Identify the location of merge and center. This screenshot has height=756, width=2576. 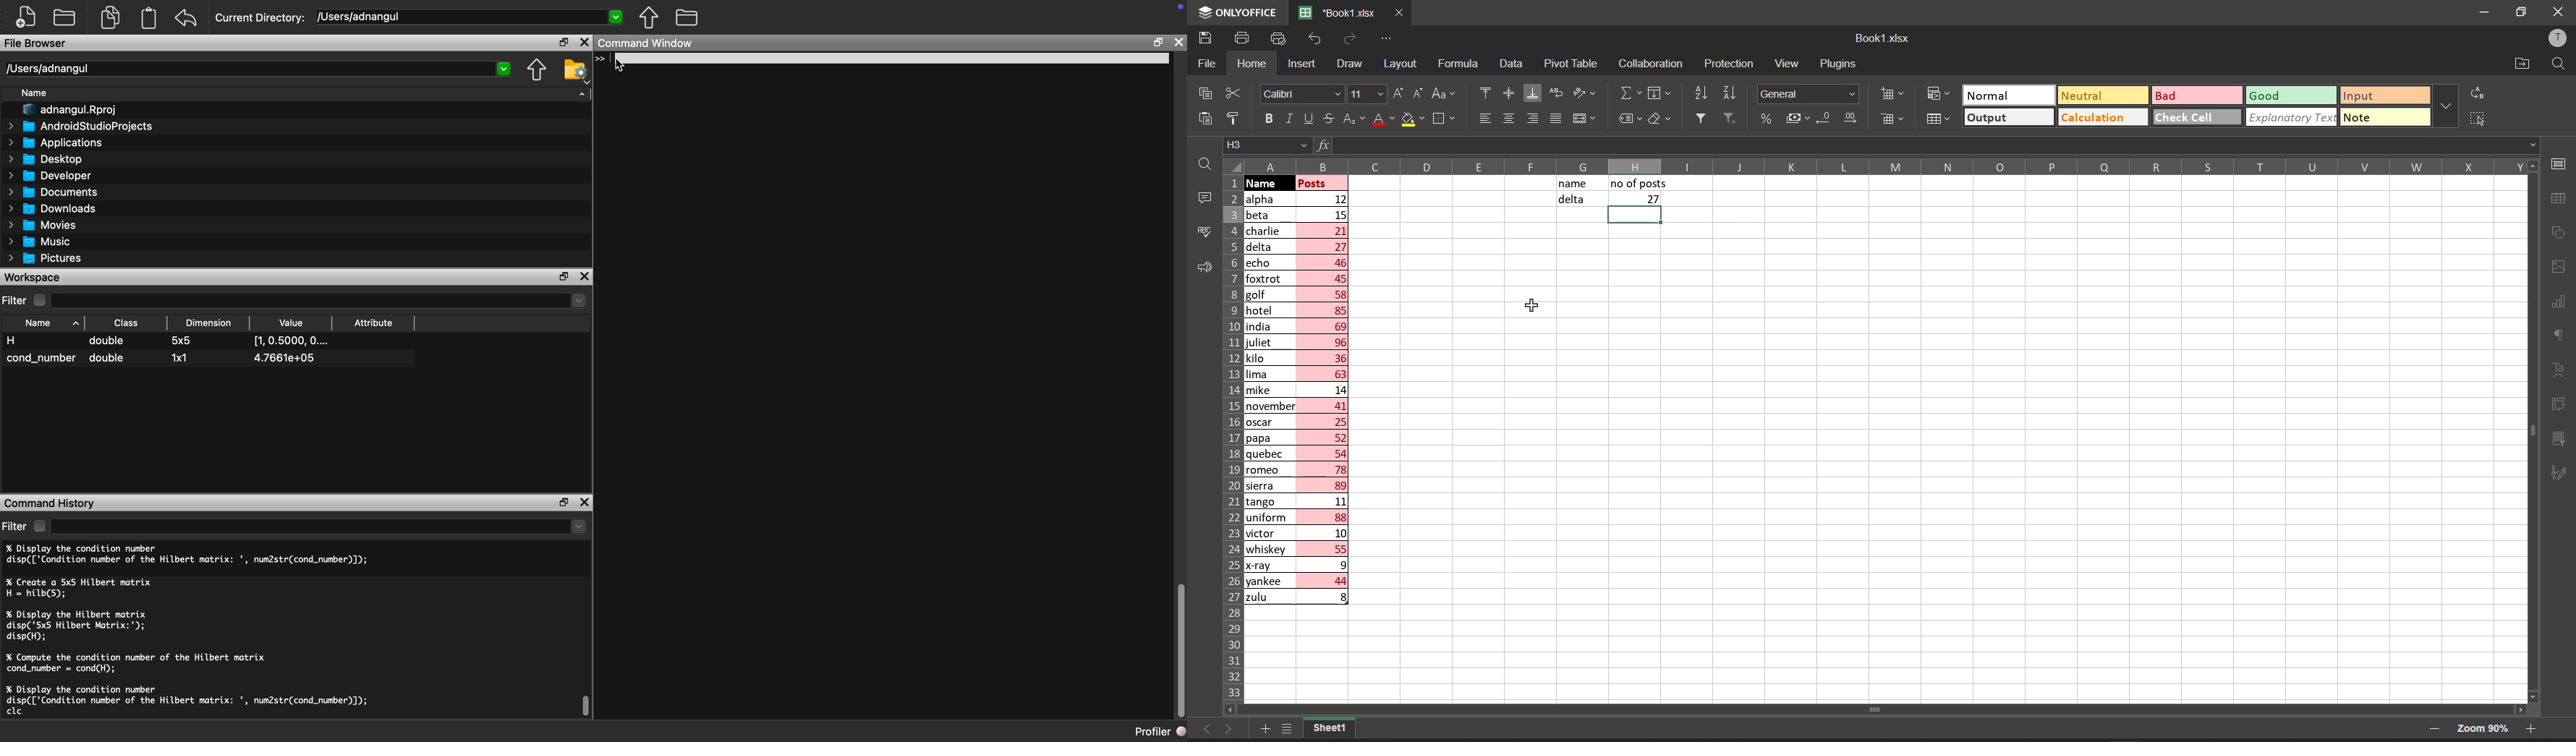
(1585, 119).